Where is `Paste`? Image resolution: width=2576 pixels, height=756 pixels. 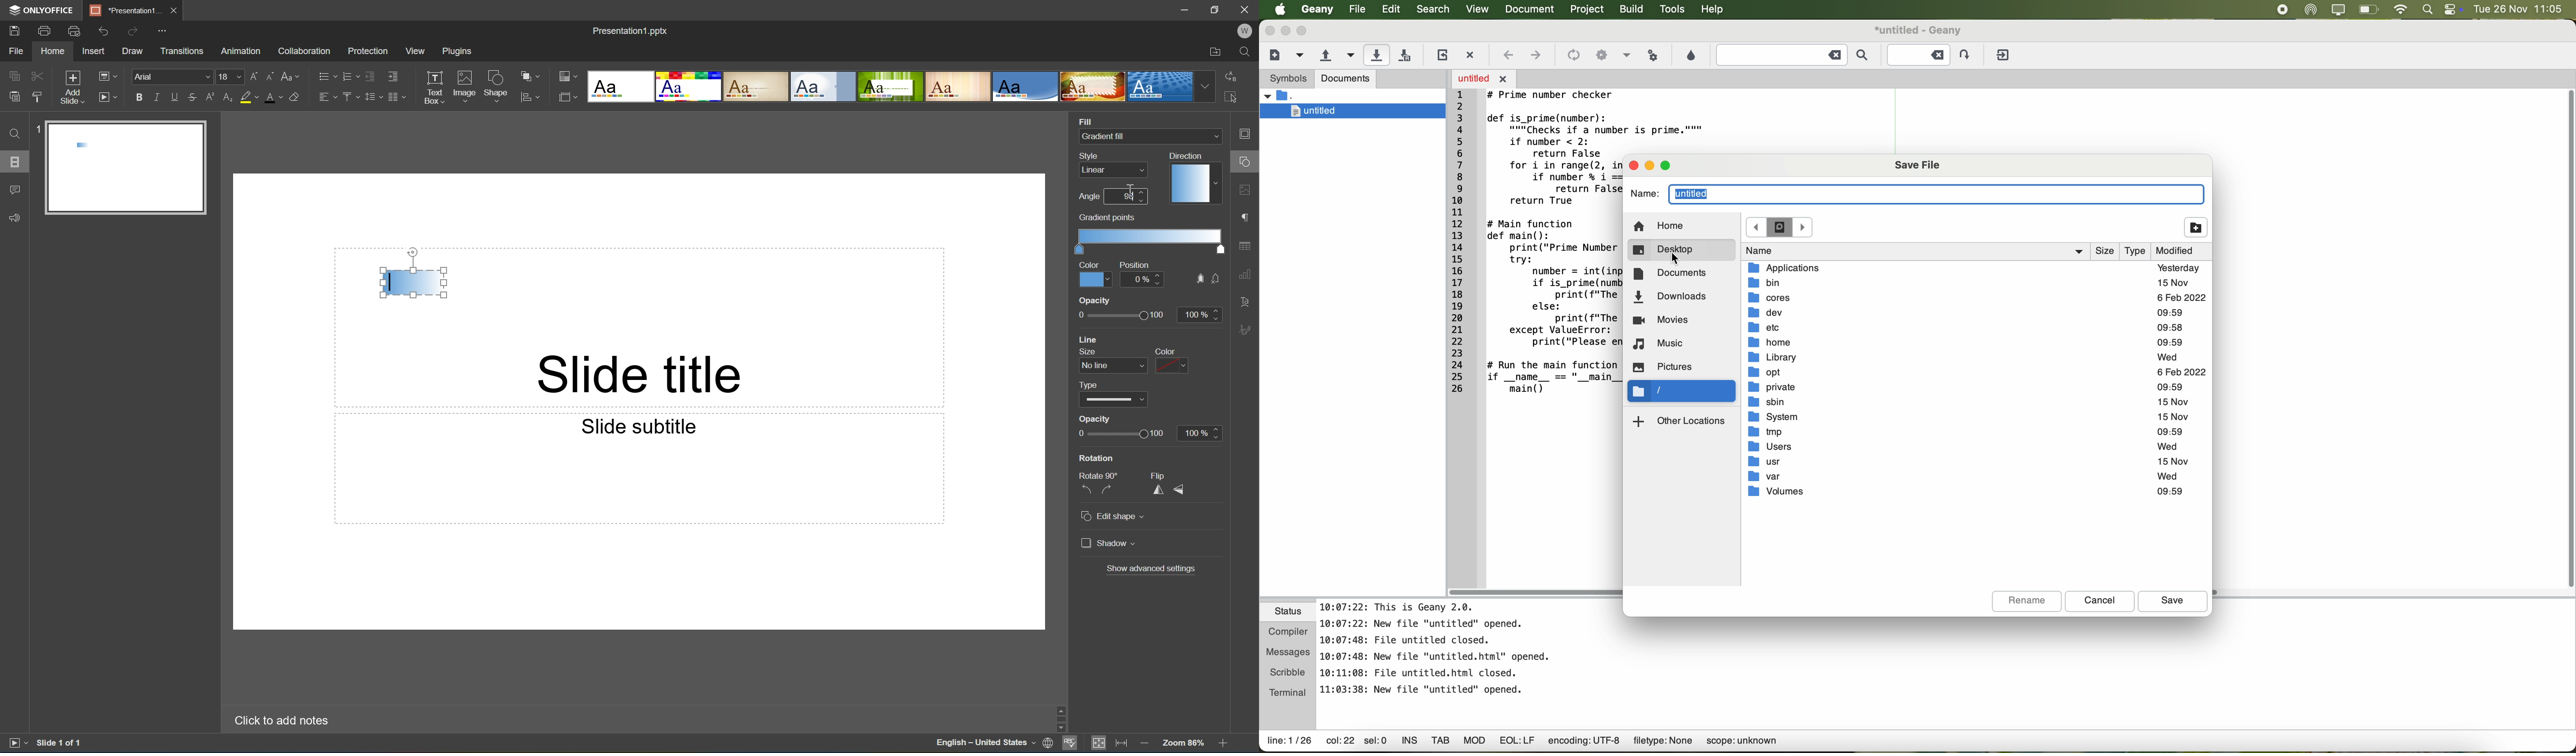 Paste is located at coordinates (12, 97).